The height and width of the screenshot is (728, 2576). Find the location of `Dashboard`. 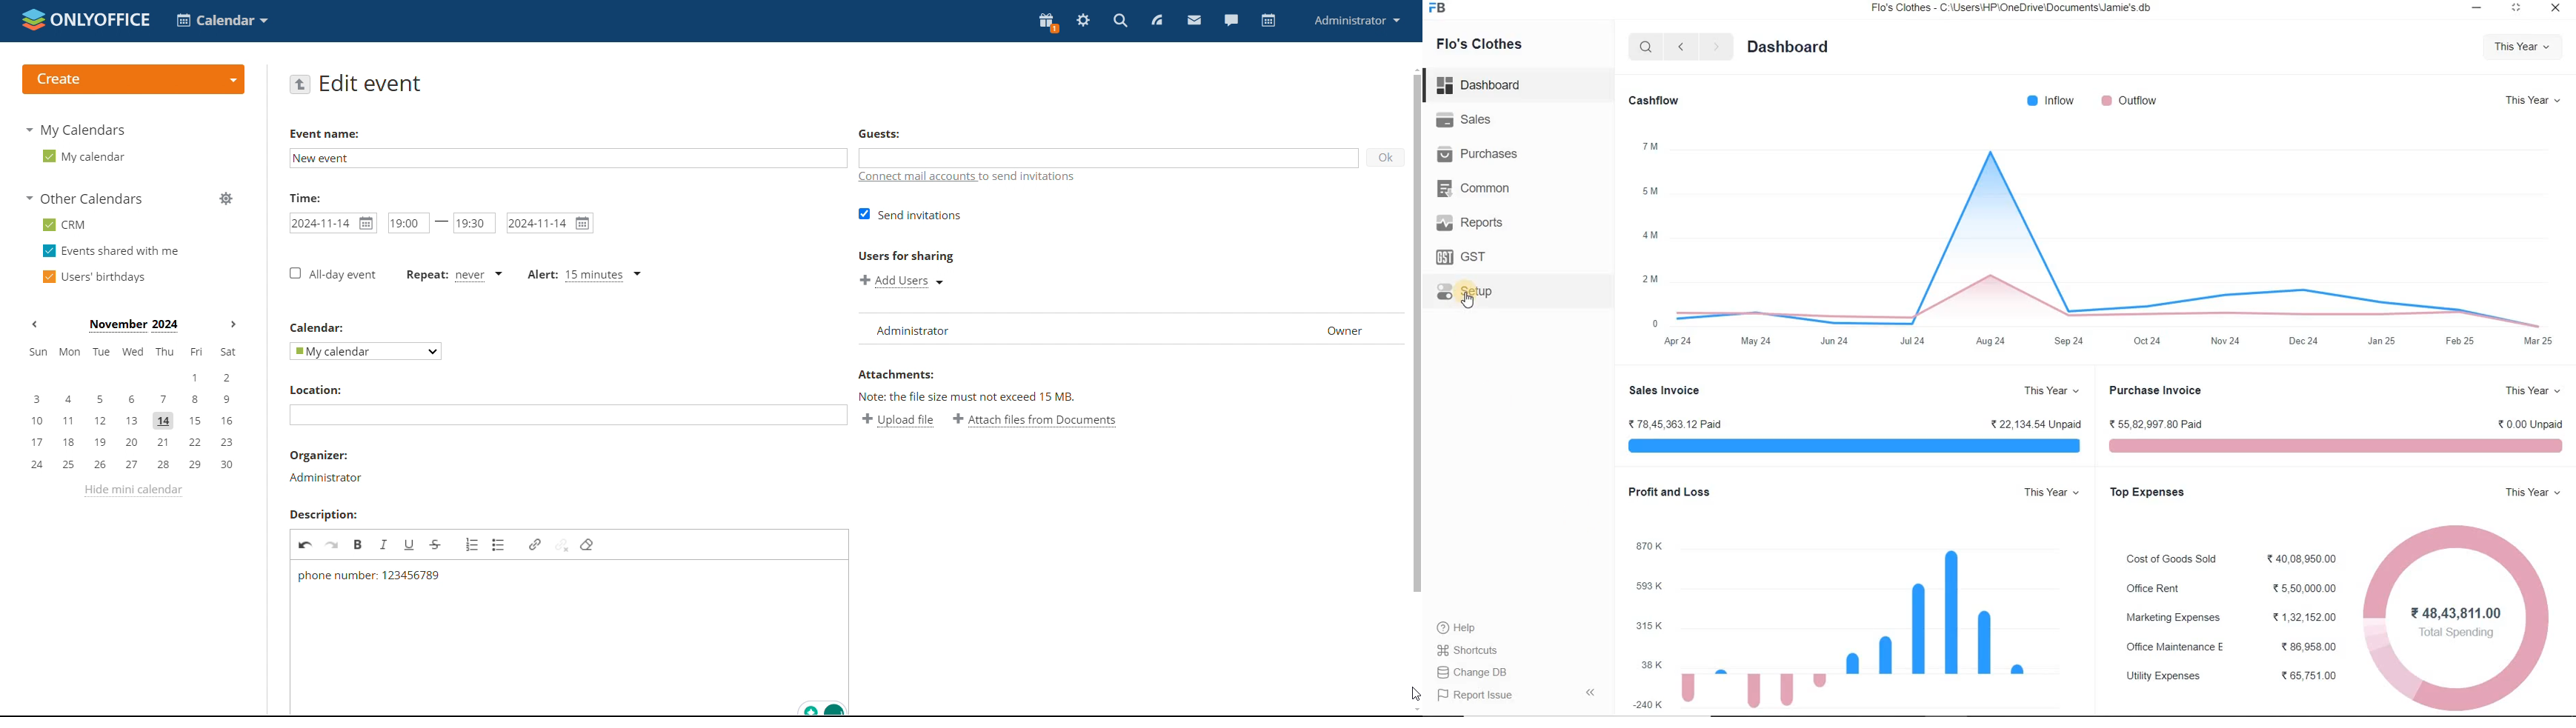

Dashboard is located at coordinates (1791, 47).